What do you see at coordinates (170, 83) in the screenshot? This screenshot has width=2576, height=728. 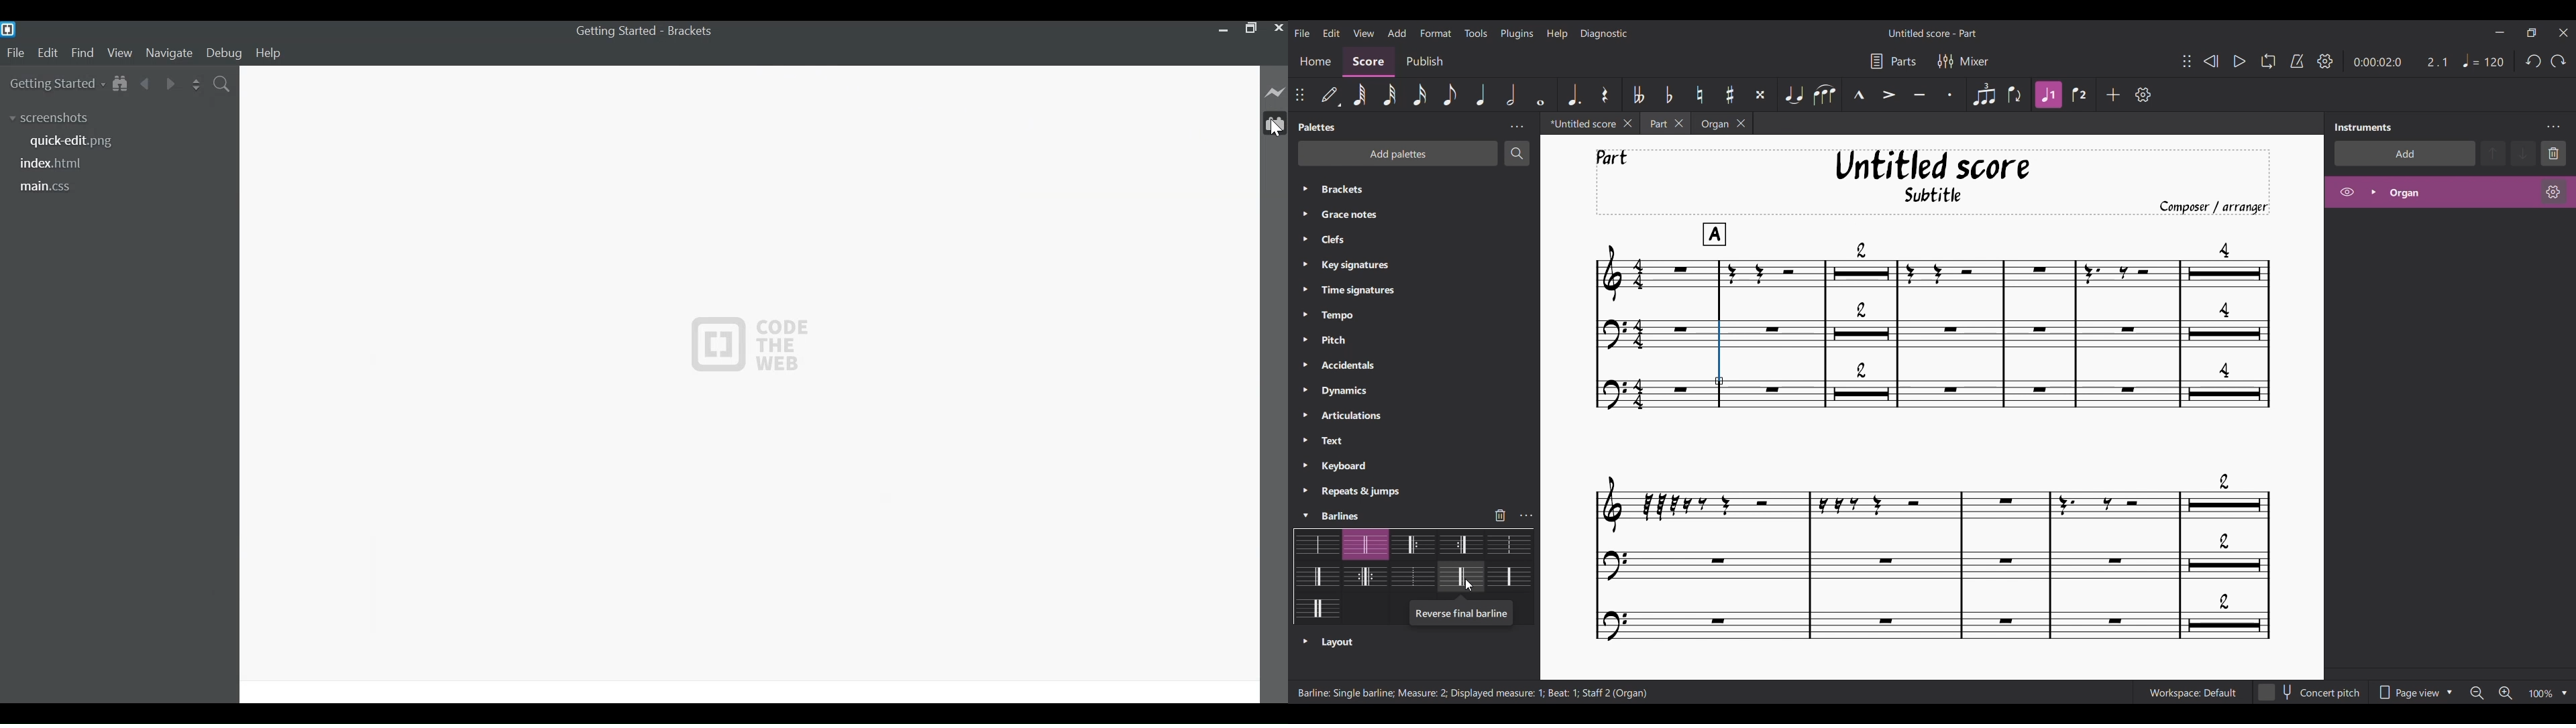 I see `Navigate Forward` at bounding box center [170, 83].